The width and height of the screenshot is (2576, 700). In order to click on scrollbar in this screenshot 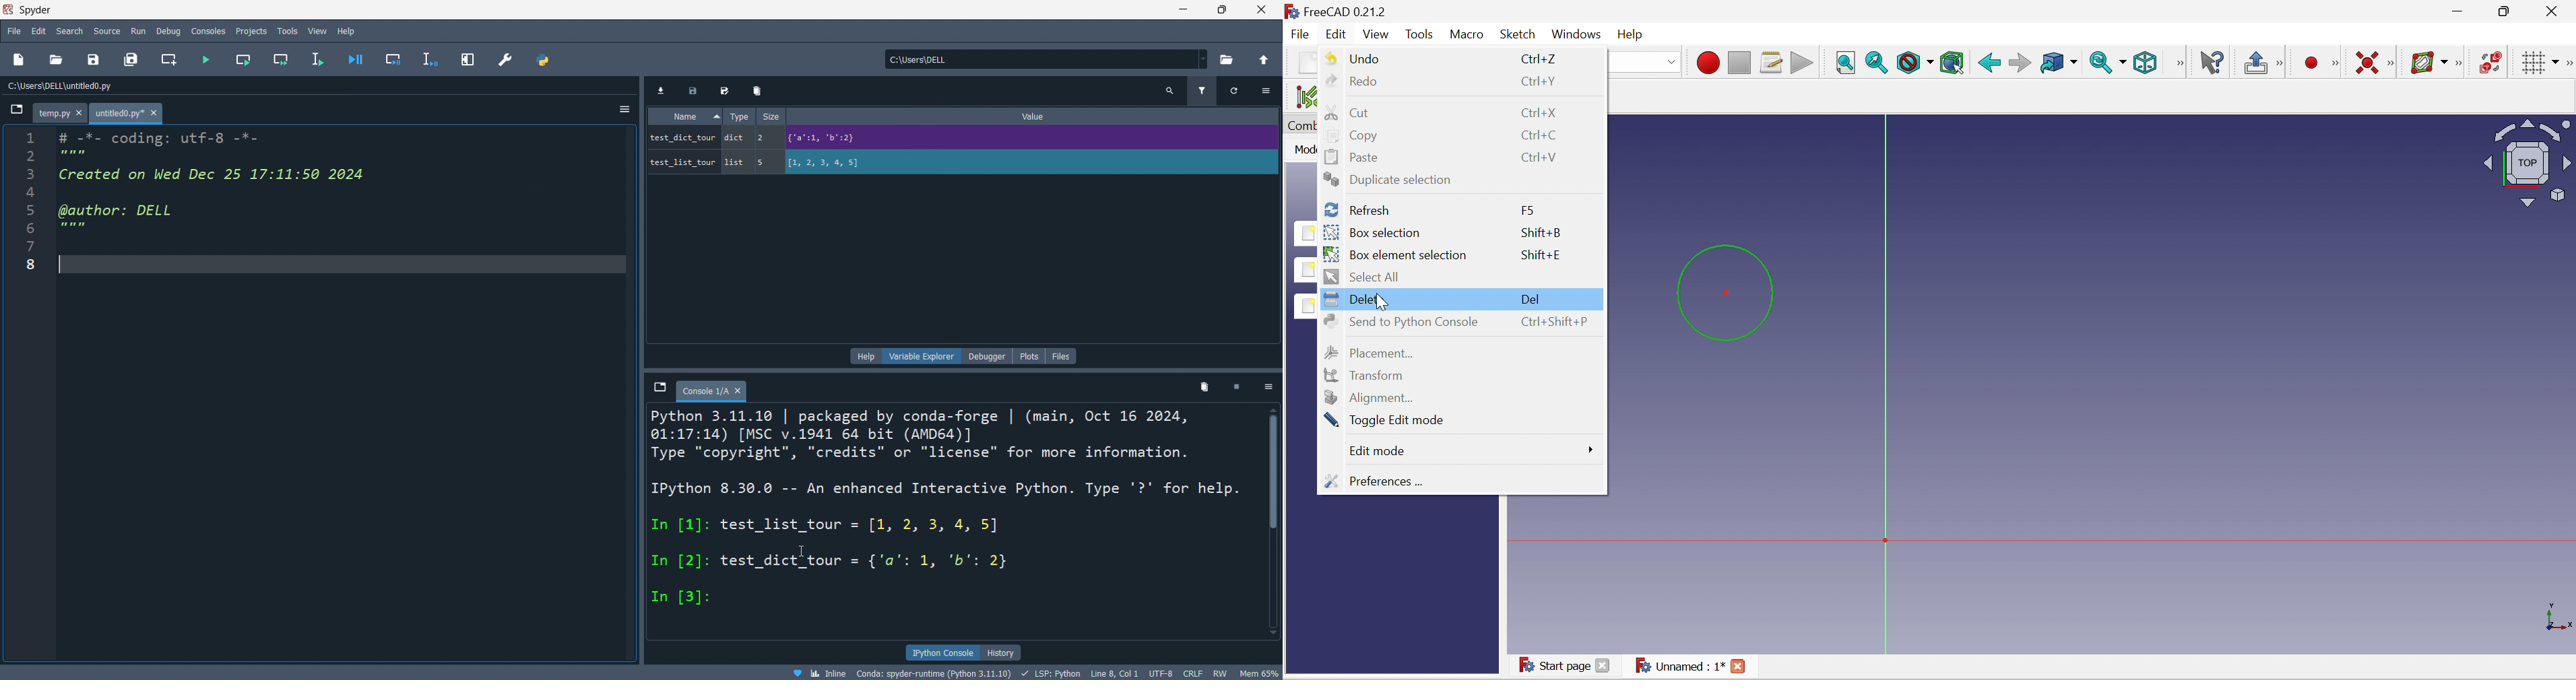, I will do `click(1271, 525)`.